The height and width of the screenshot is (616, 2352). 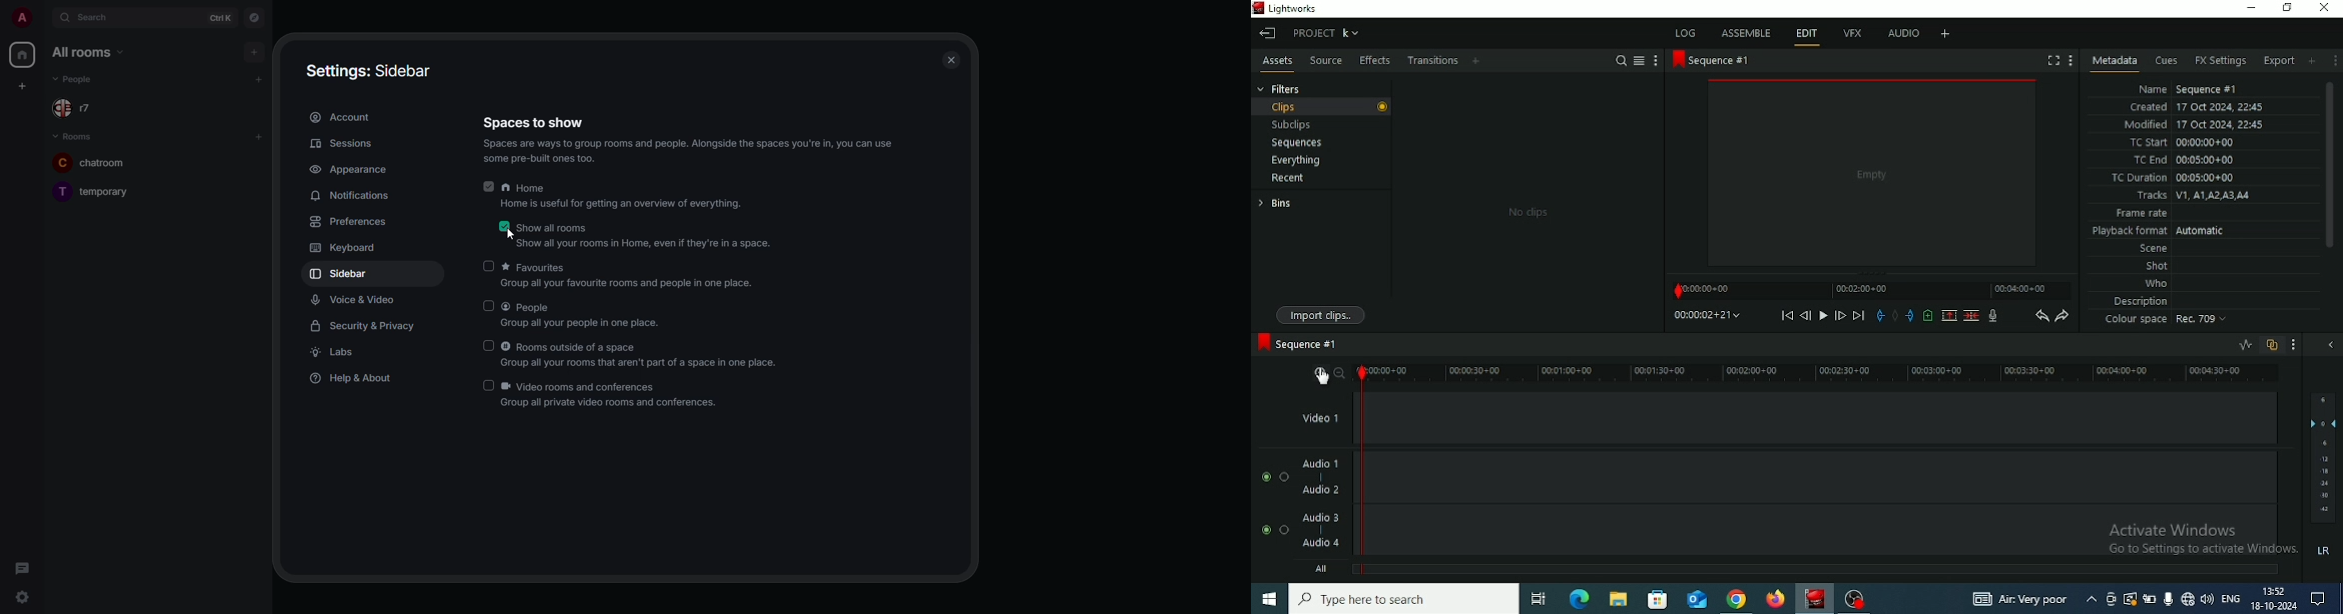 I want to click on TC End, so click(x=2185, y=161).